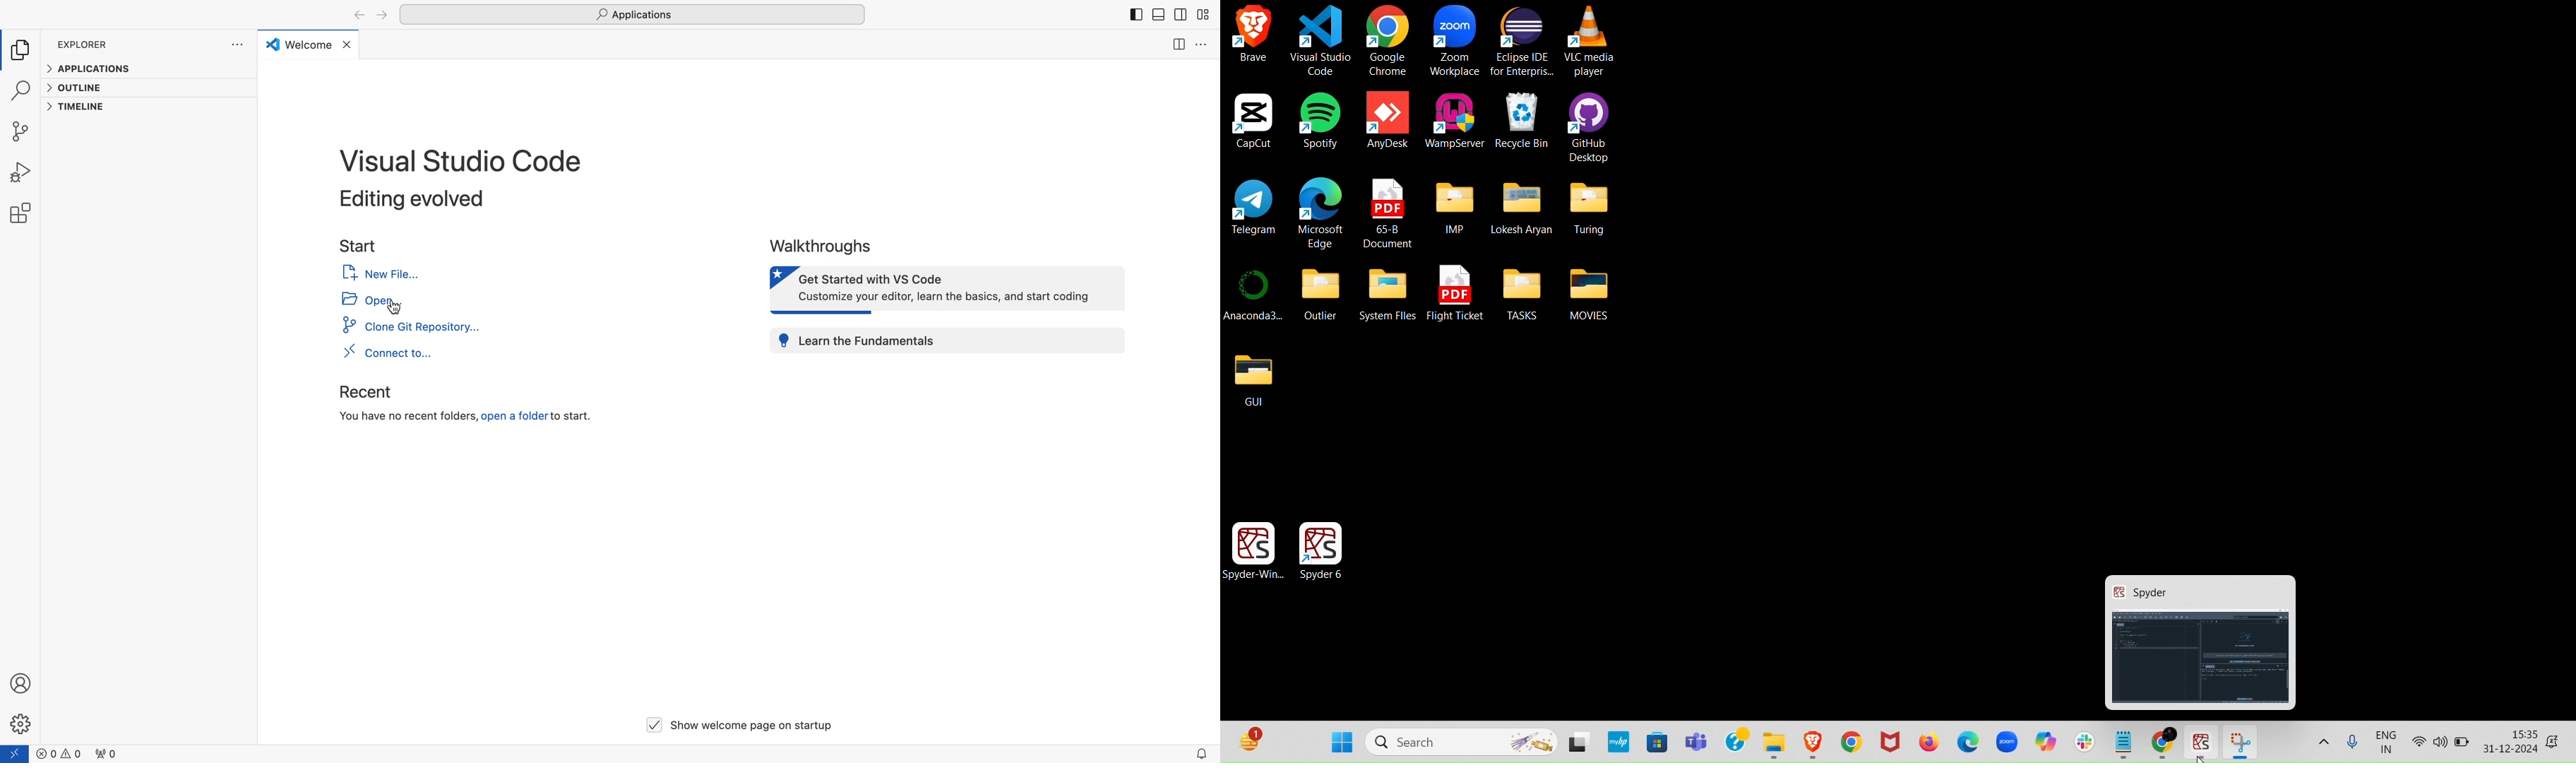  What do you see at coordinates (1589, 207) in the screenshot?
I see `Turing` at bounding box center [1589, 207].